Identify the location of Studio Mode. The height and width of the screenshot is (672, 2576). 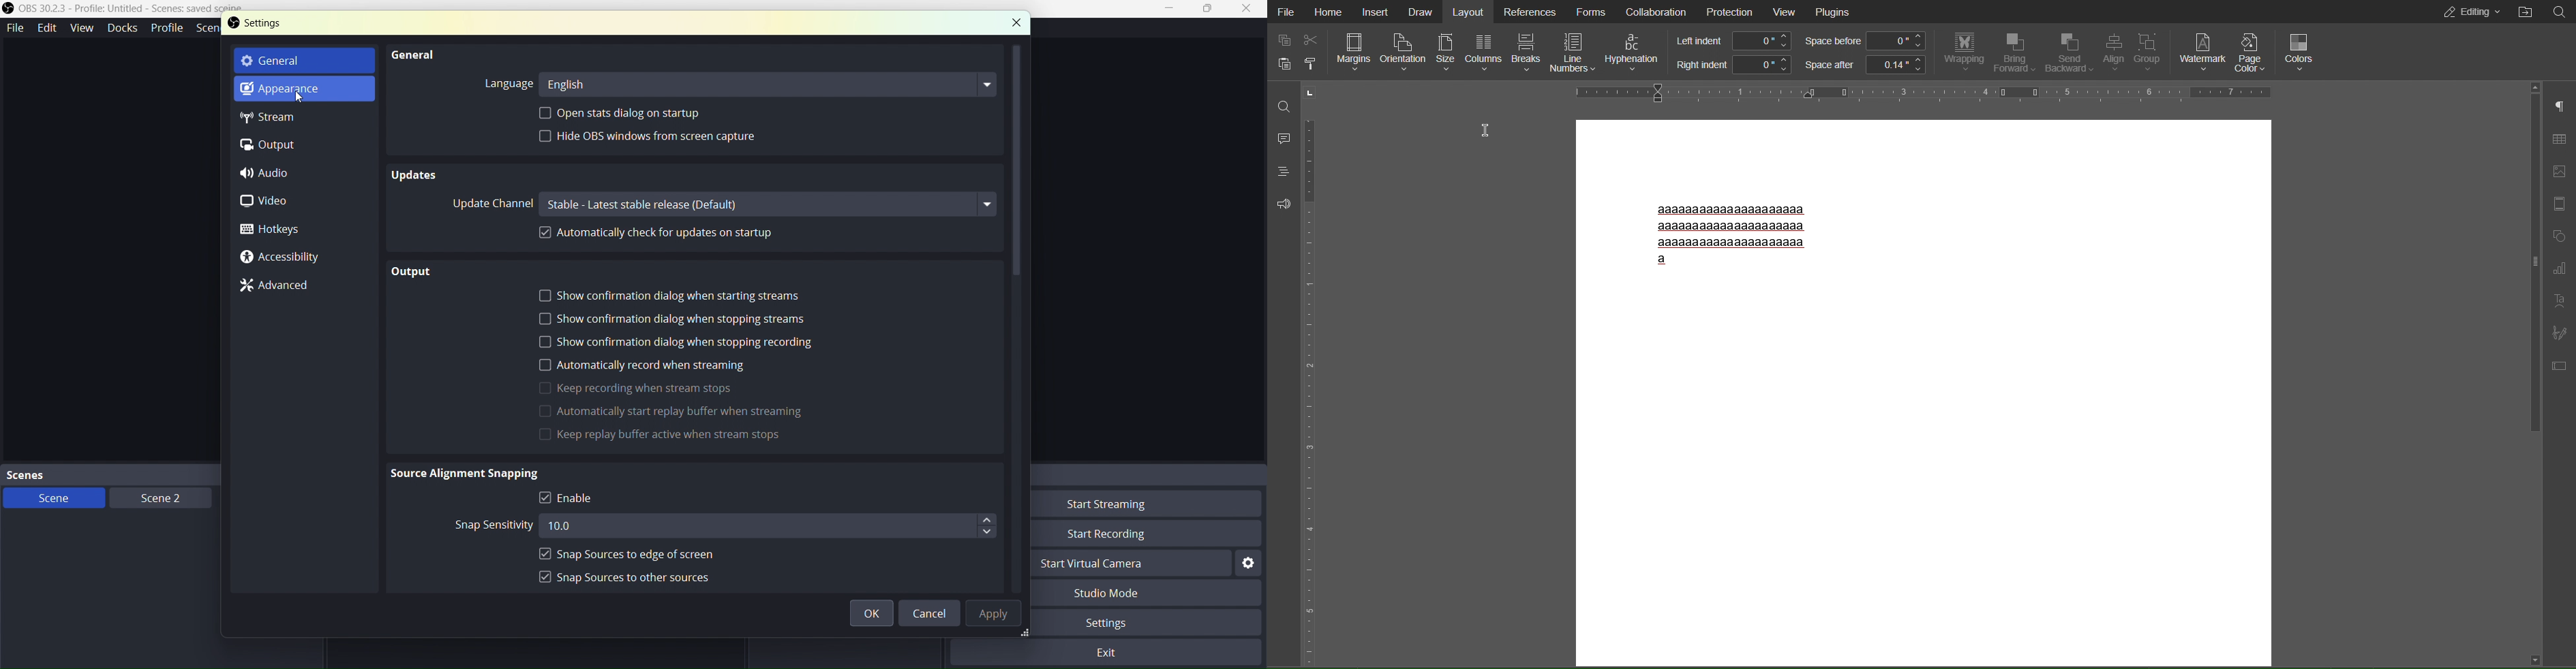
(1130, 594).